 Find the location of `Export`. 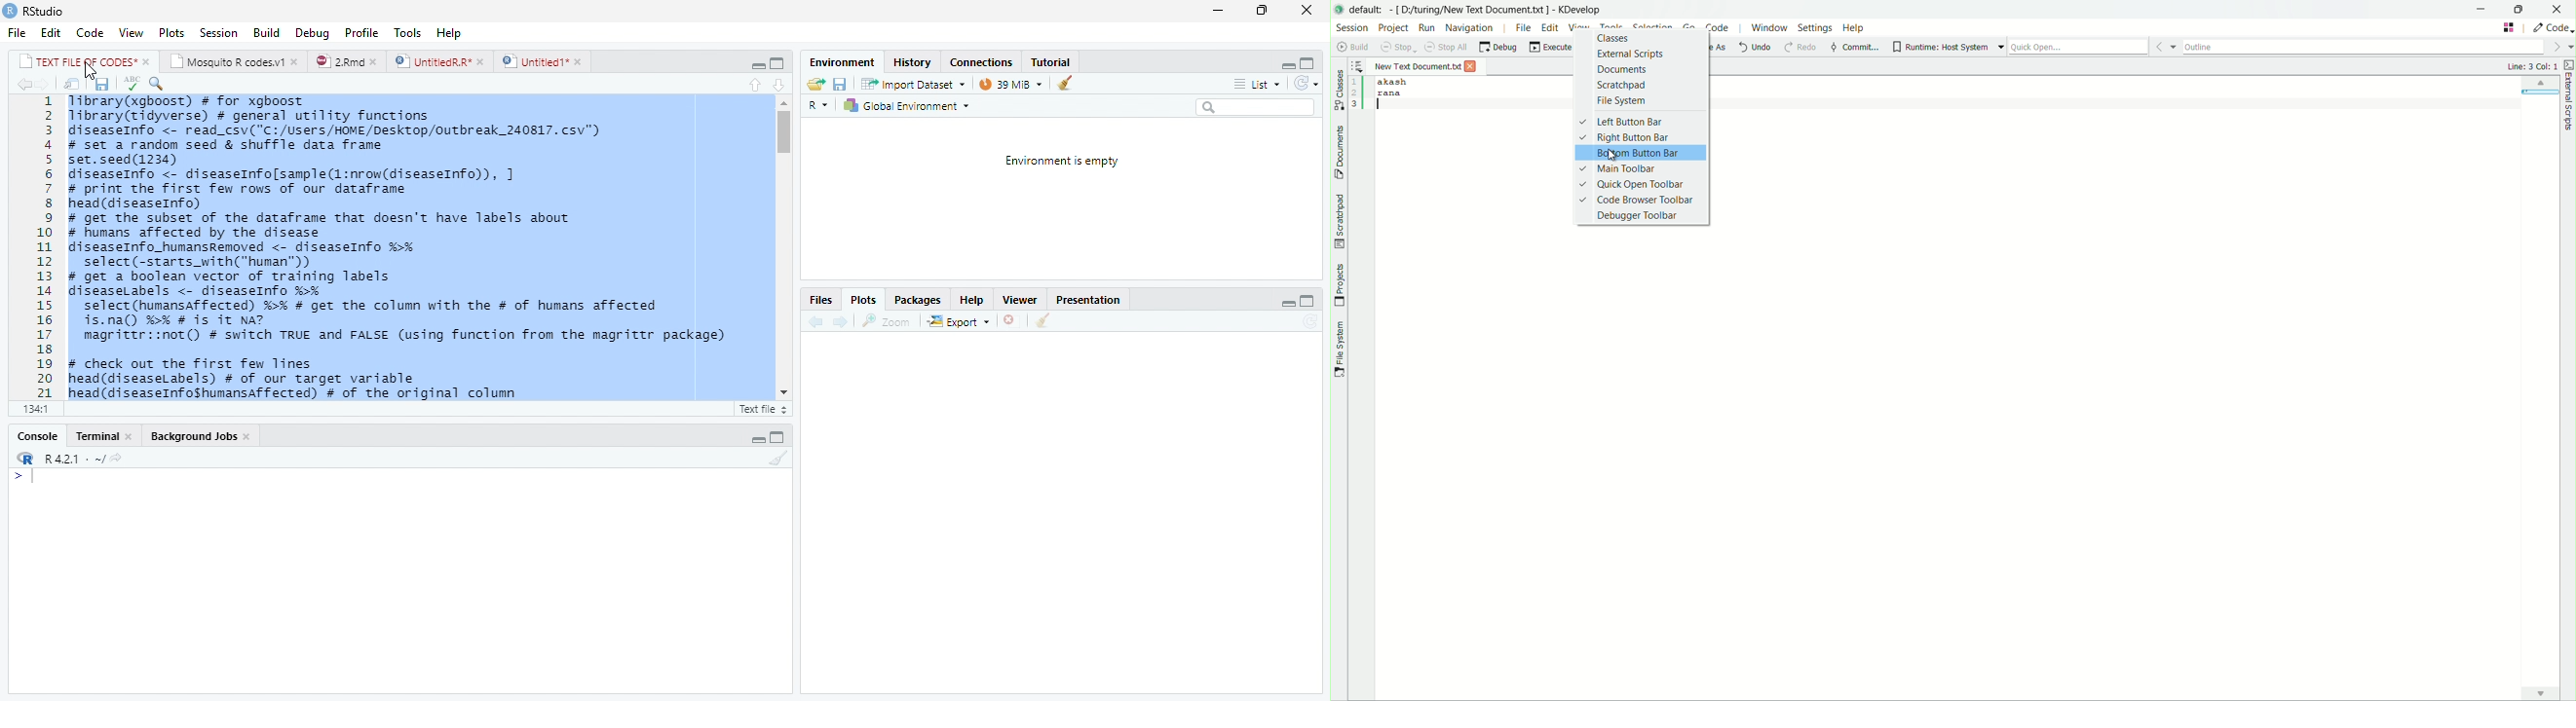

Export is located at coordinates (959, 321).